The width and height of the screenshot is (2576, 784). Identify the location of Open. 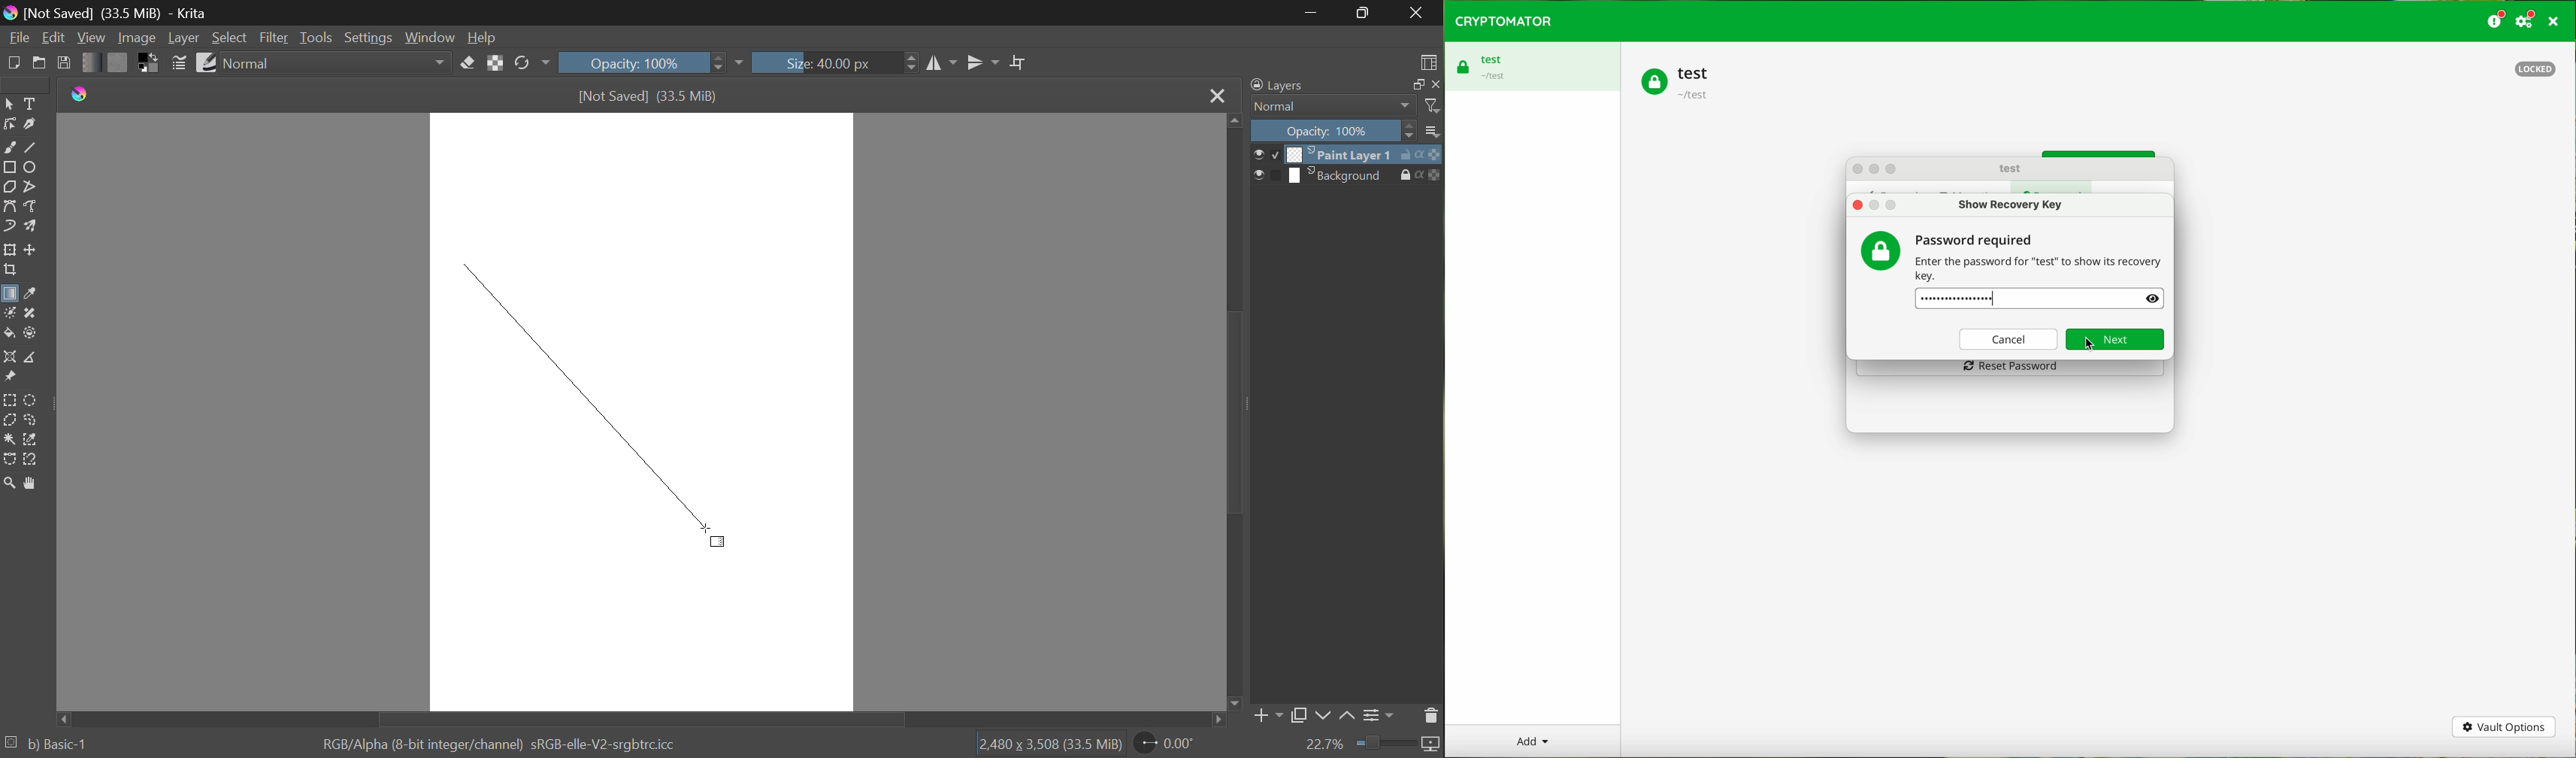
(39, 62).